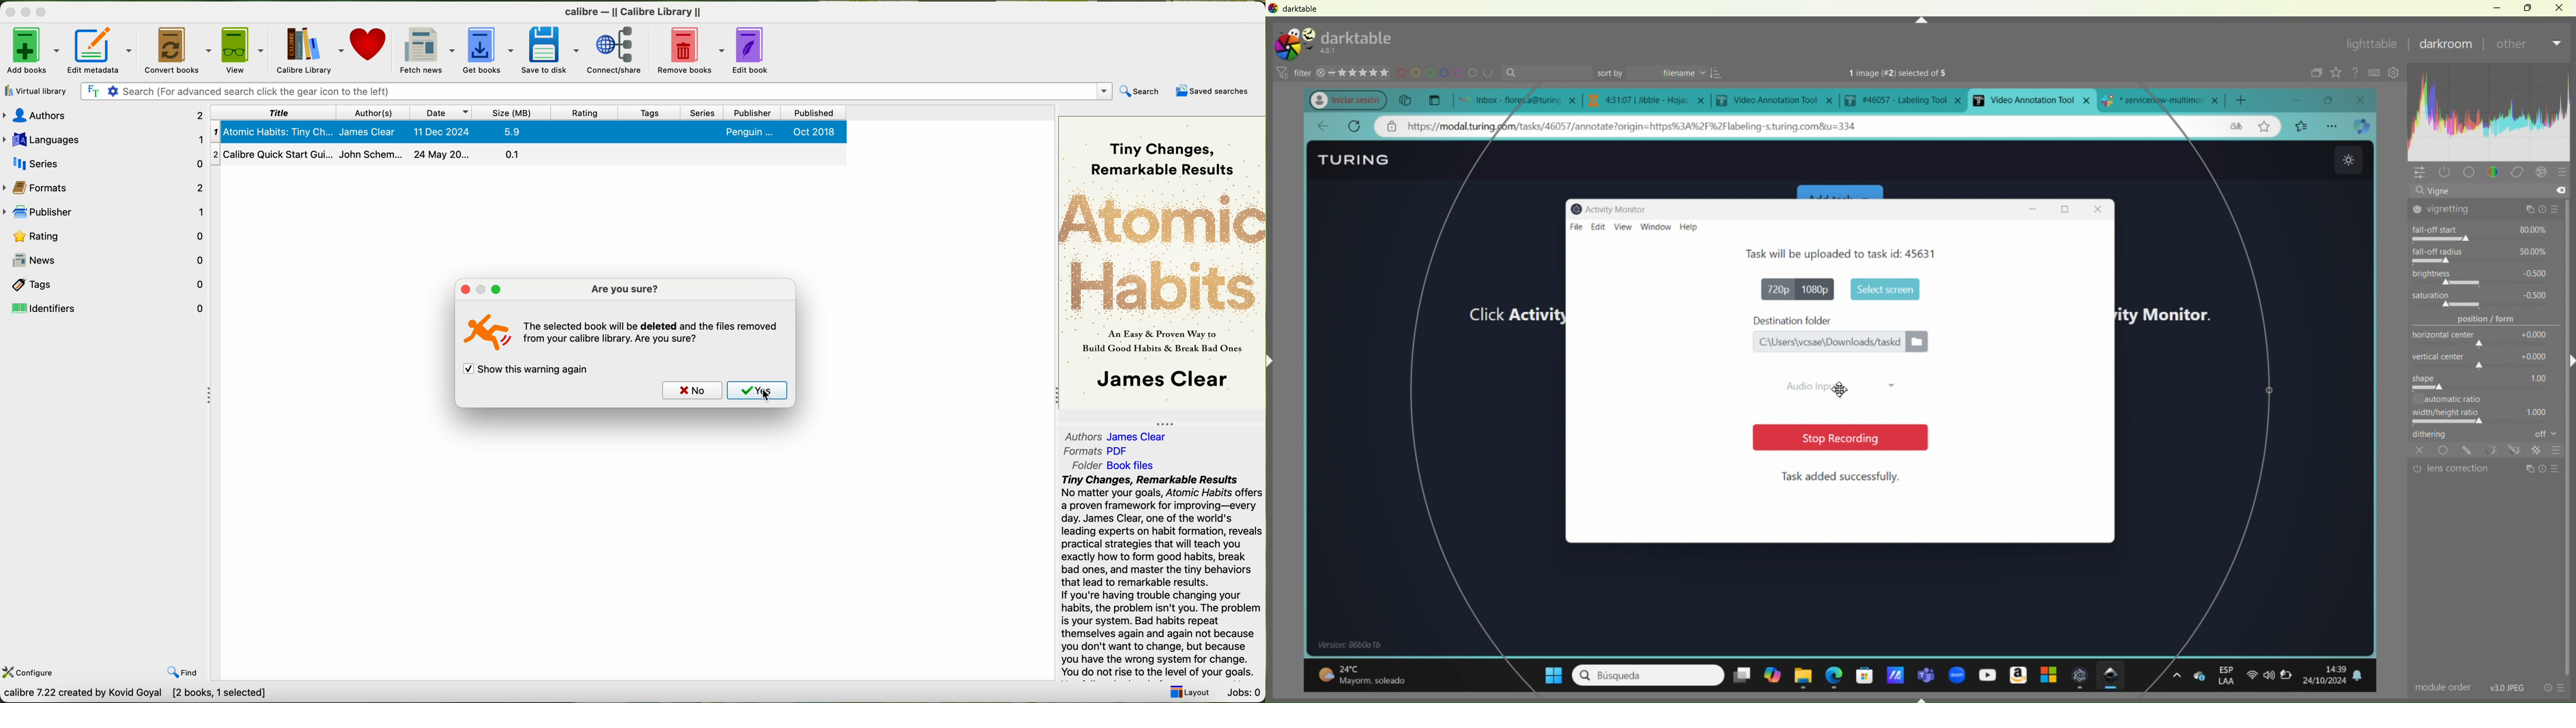  I want to click on copy, so click(1406, 100).